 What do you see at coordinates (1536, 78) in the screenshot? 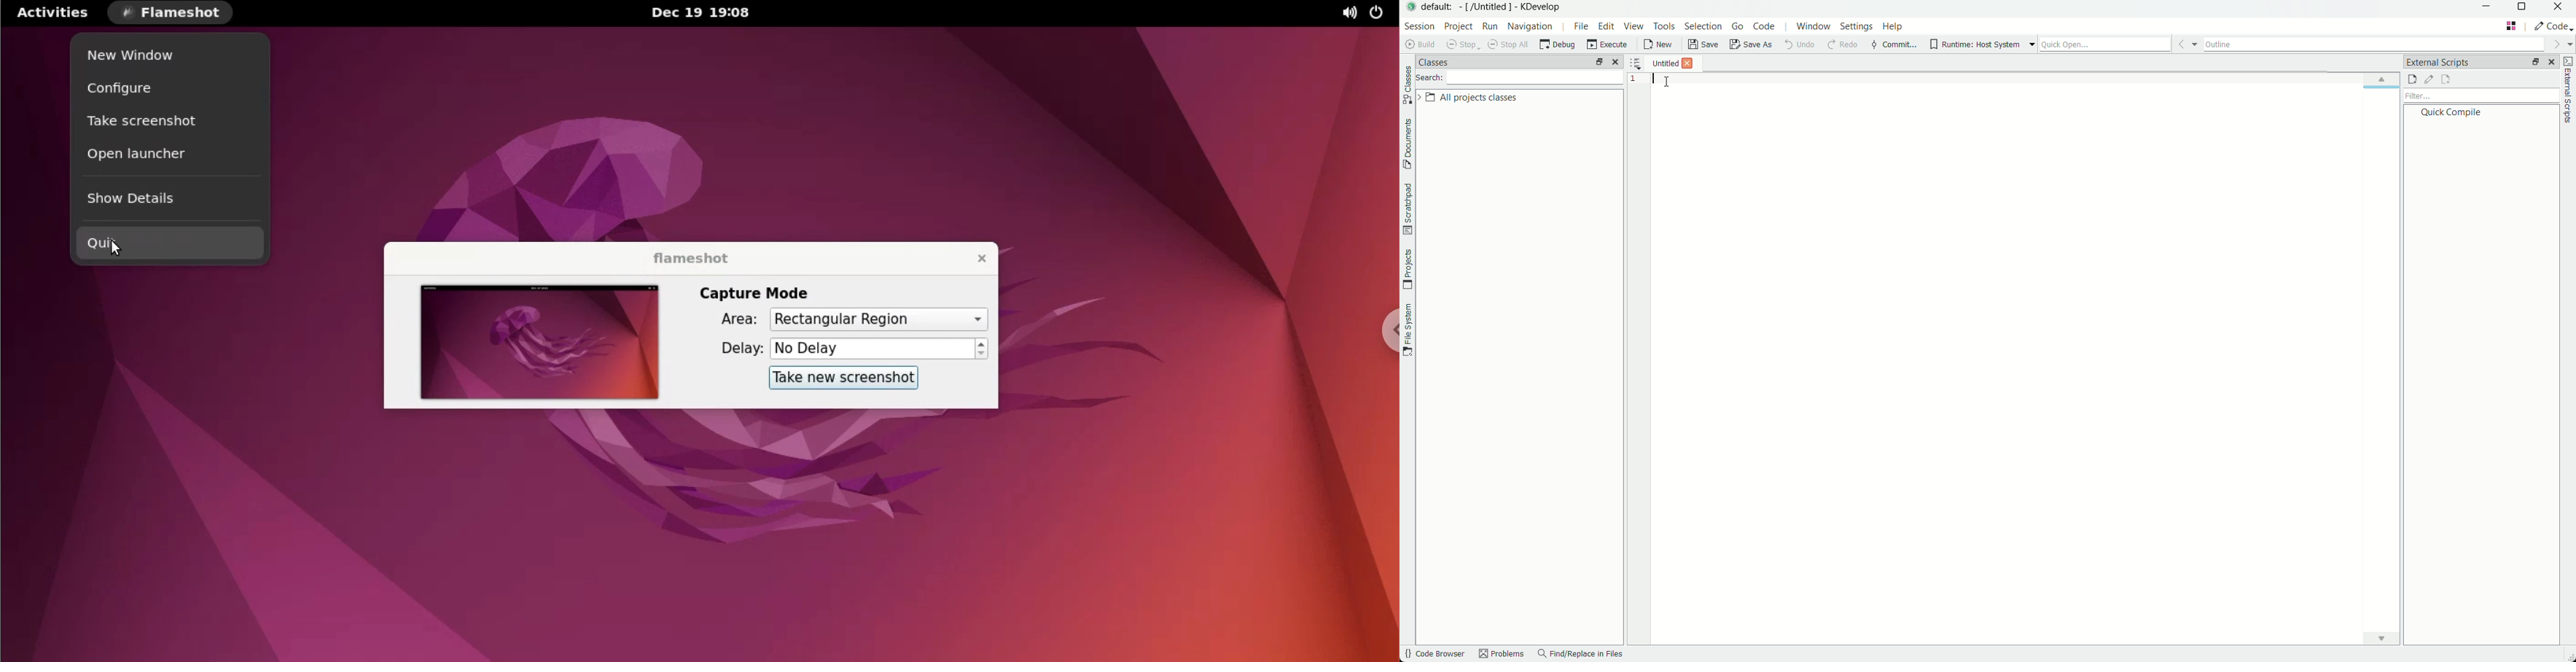
I see `search bar` at bounding box center [1536, 78].